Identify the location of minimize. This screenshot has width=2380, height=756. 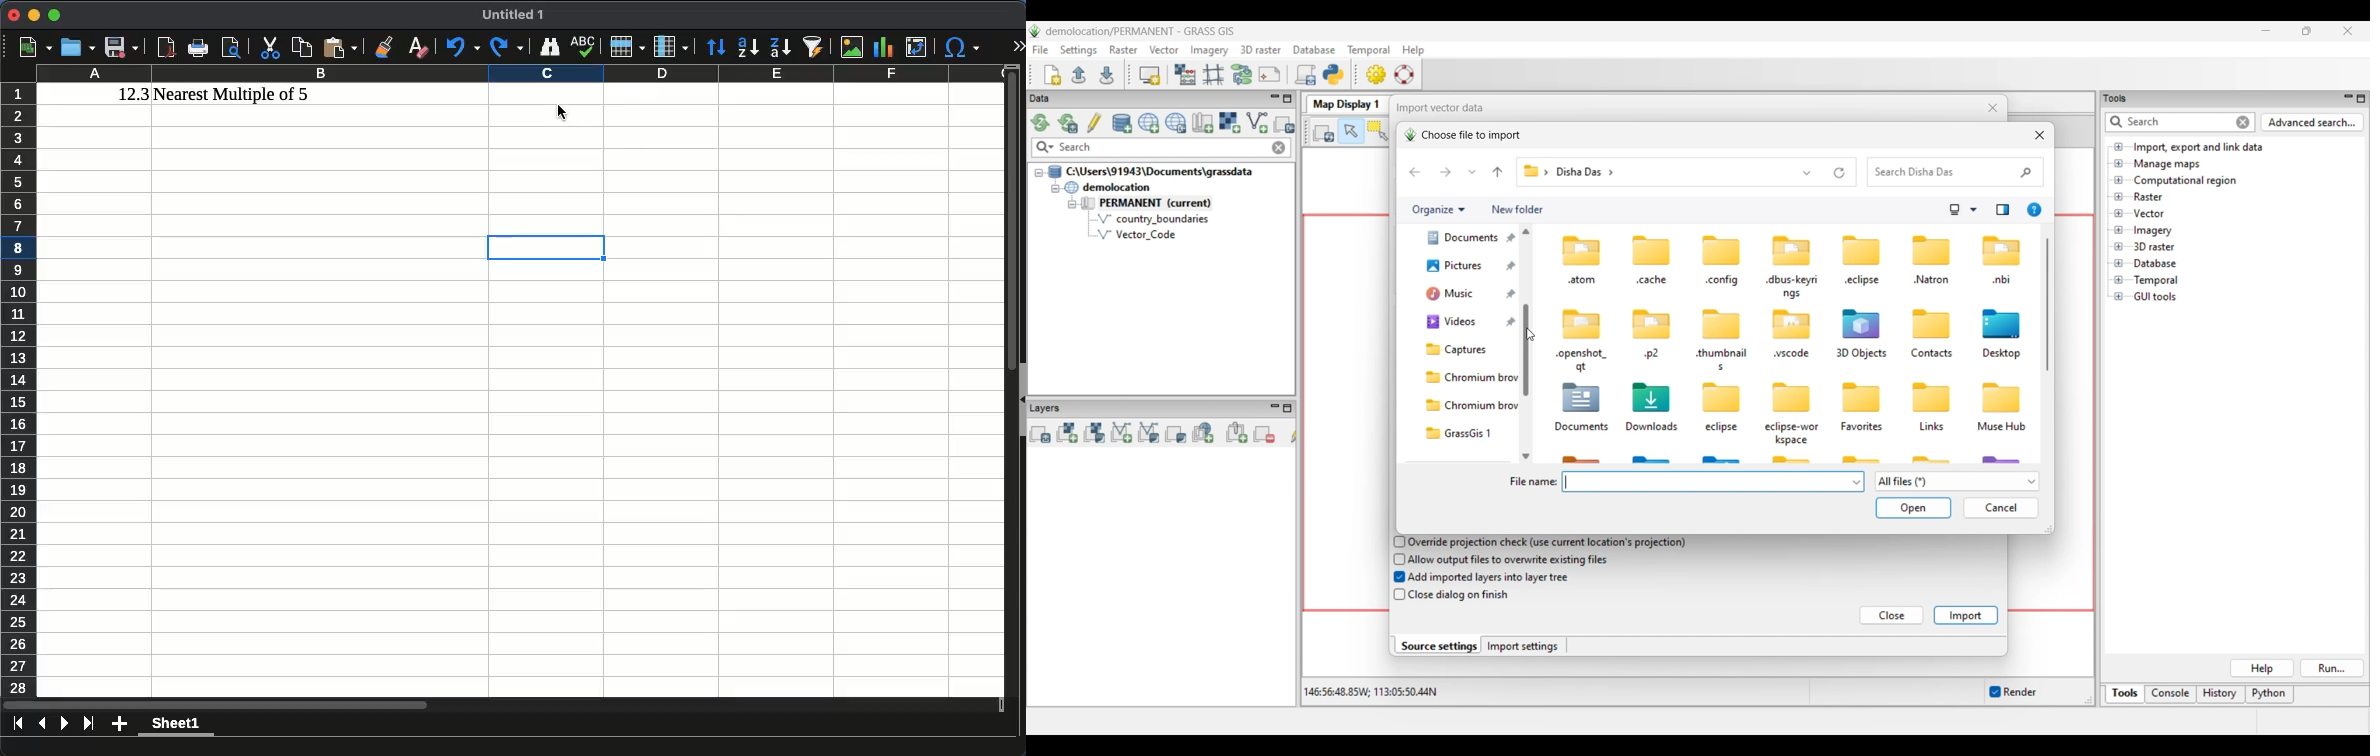
(33, 14).